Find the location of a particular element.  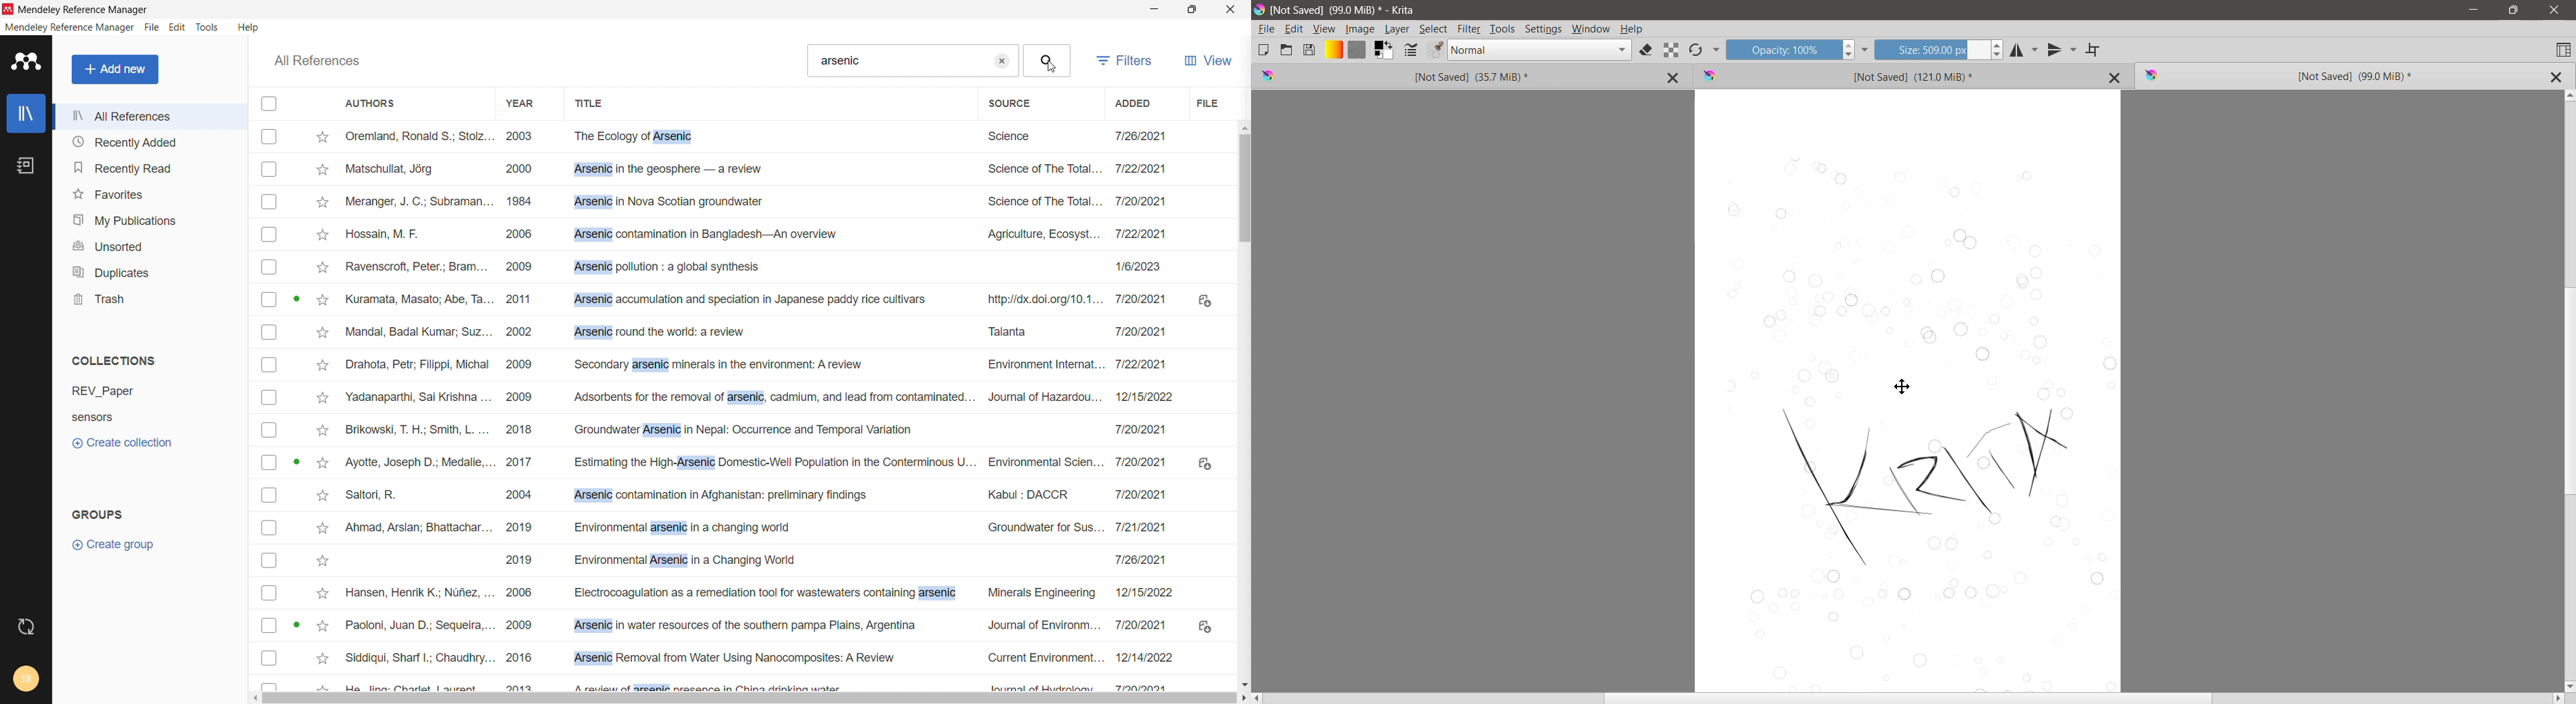

Ravenscroft, Peter; Bram... 2009 Arsenic pollution : a global synthesis 1/6/2023 is located at coordinates (761, 267).